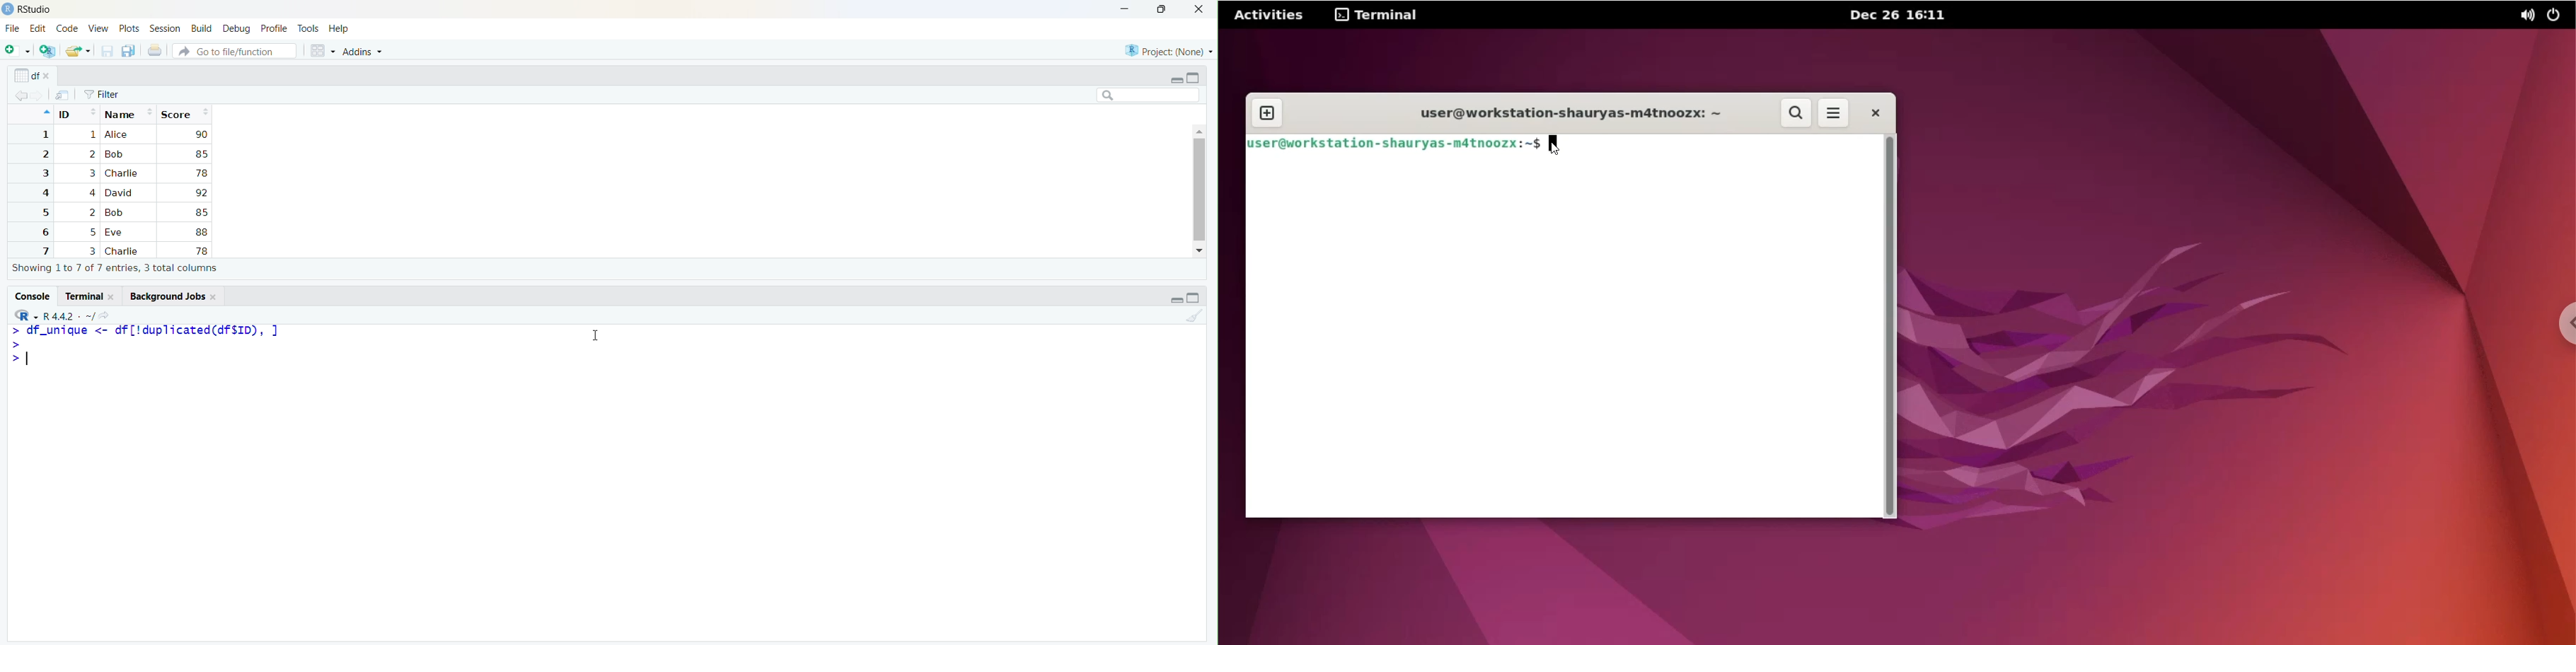  What do you see at coordinates (14, 343) in the screenshot?
I see `start typing` at bounding box center [14, 343].